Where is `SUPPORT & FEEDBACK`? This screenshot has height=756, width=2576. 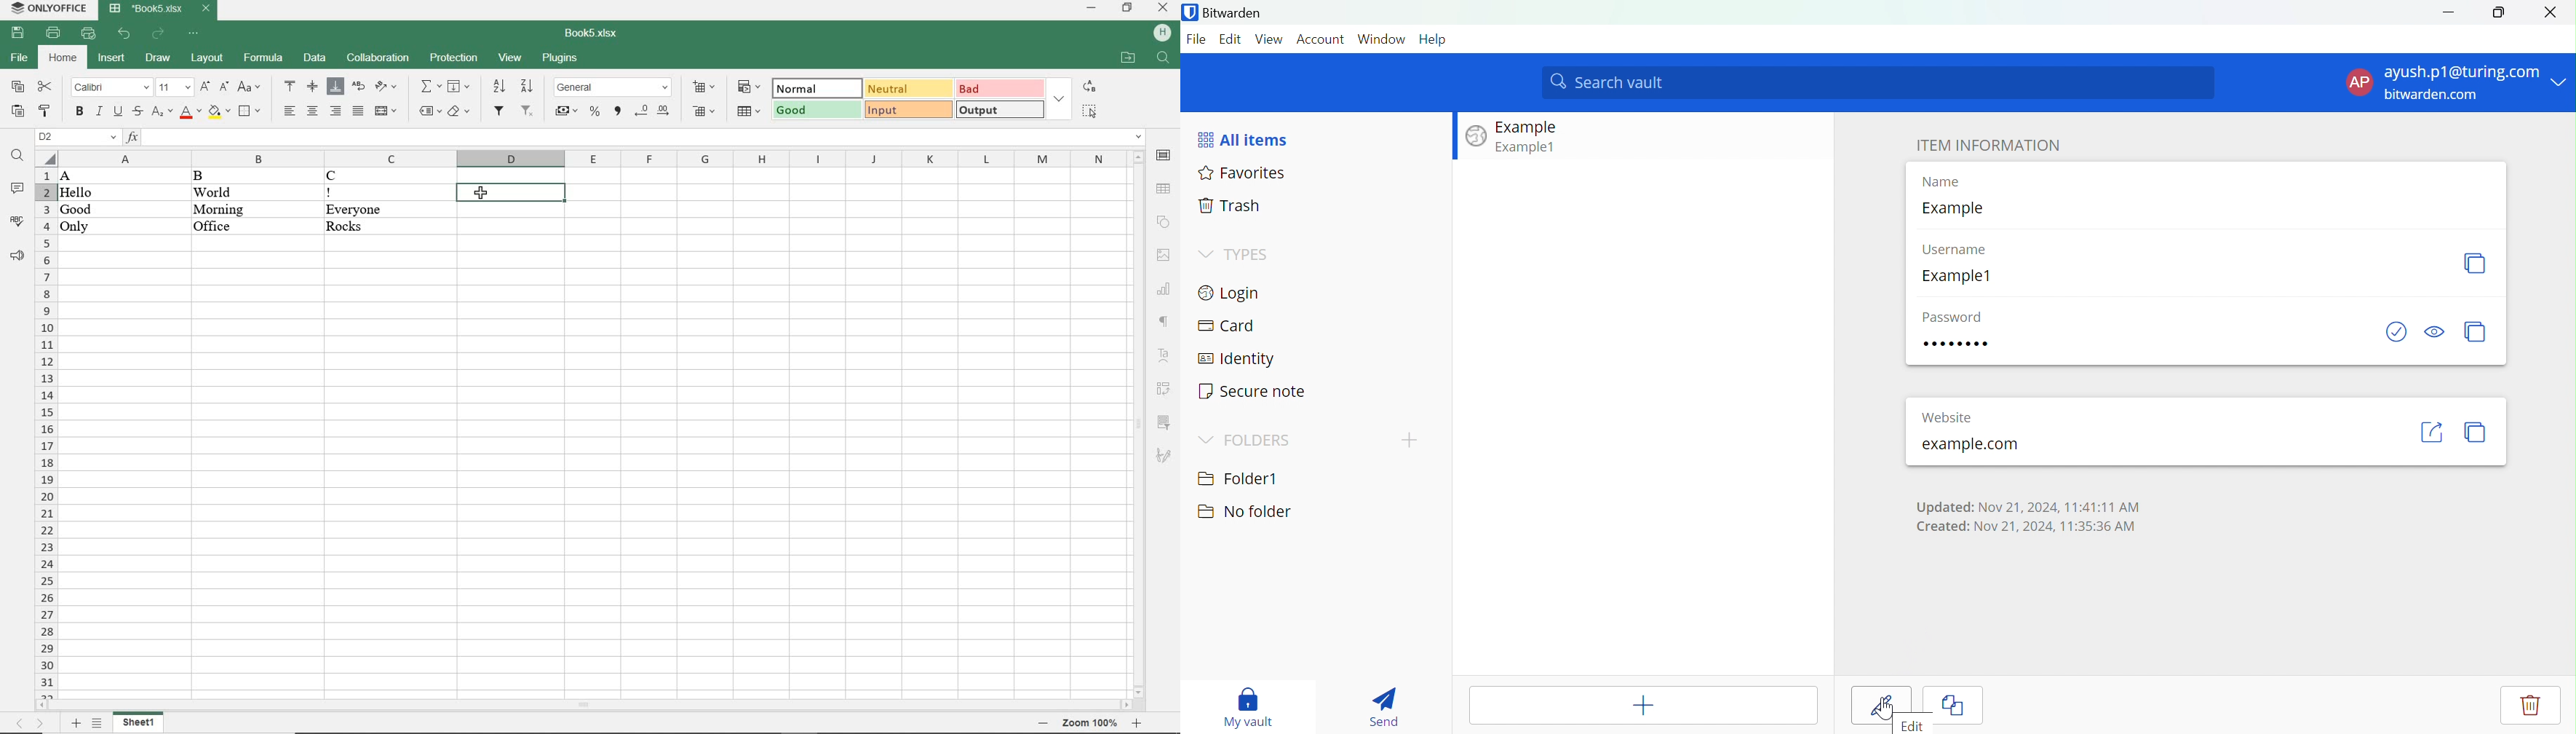
SUPPORT & FEEDBACK is located at coordinates (16, 255).